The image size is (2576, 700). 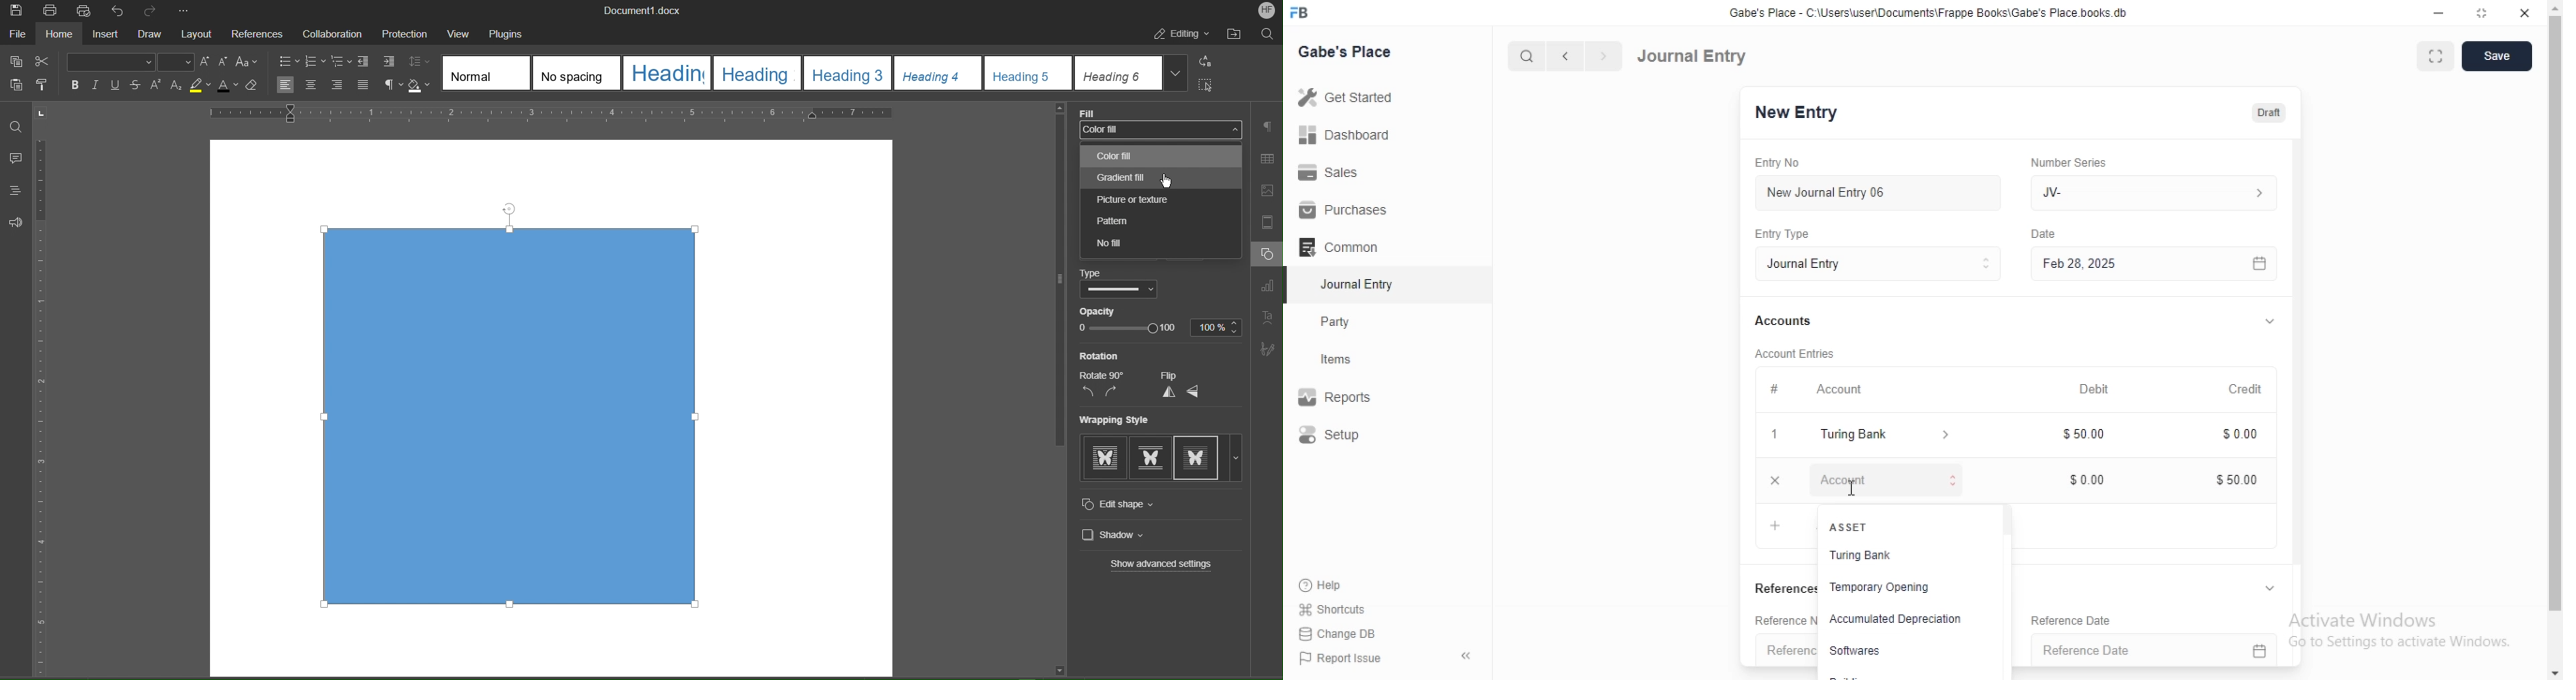 What do you see at coordinates (17, 122) in the screenshot?
I see `Find` at bounding box center [17, 122].